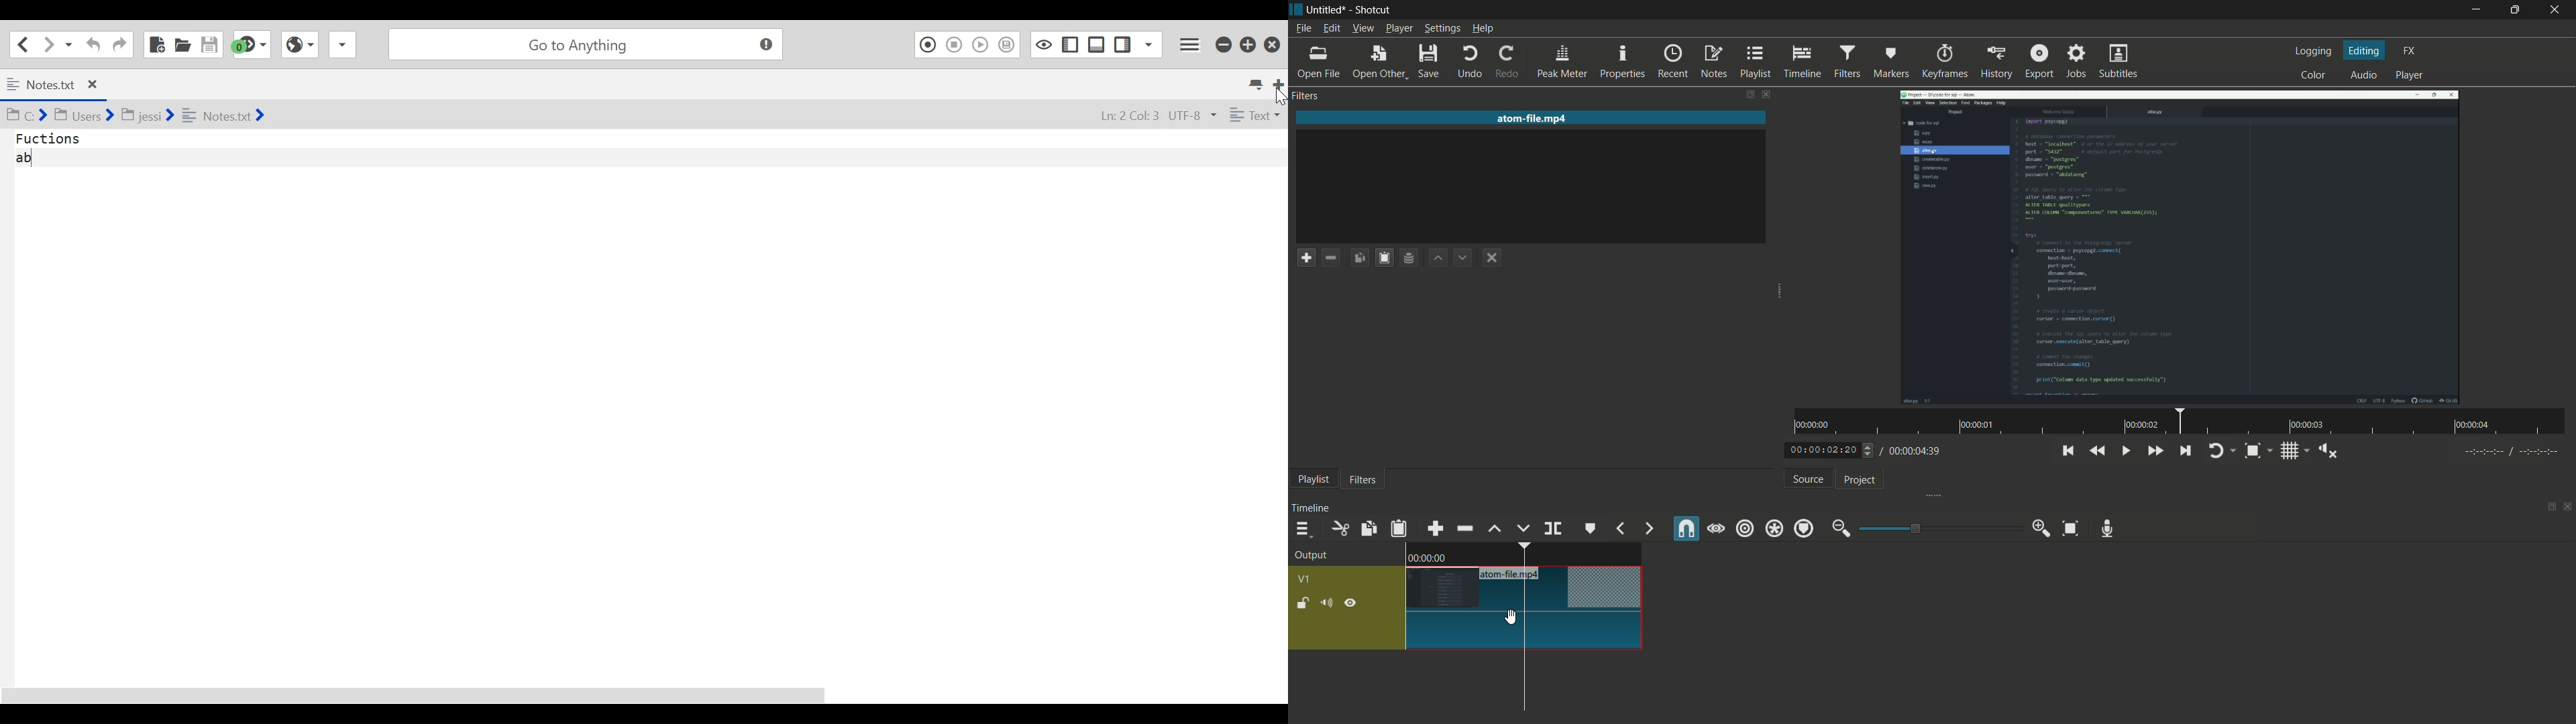 Image resolution: width=2576 pixels, height=728 pixels. What do you see at coordinates (1588, 528) in the screenshot?
I see `create or edit marker` at bounding box center [1588, 528].